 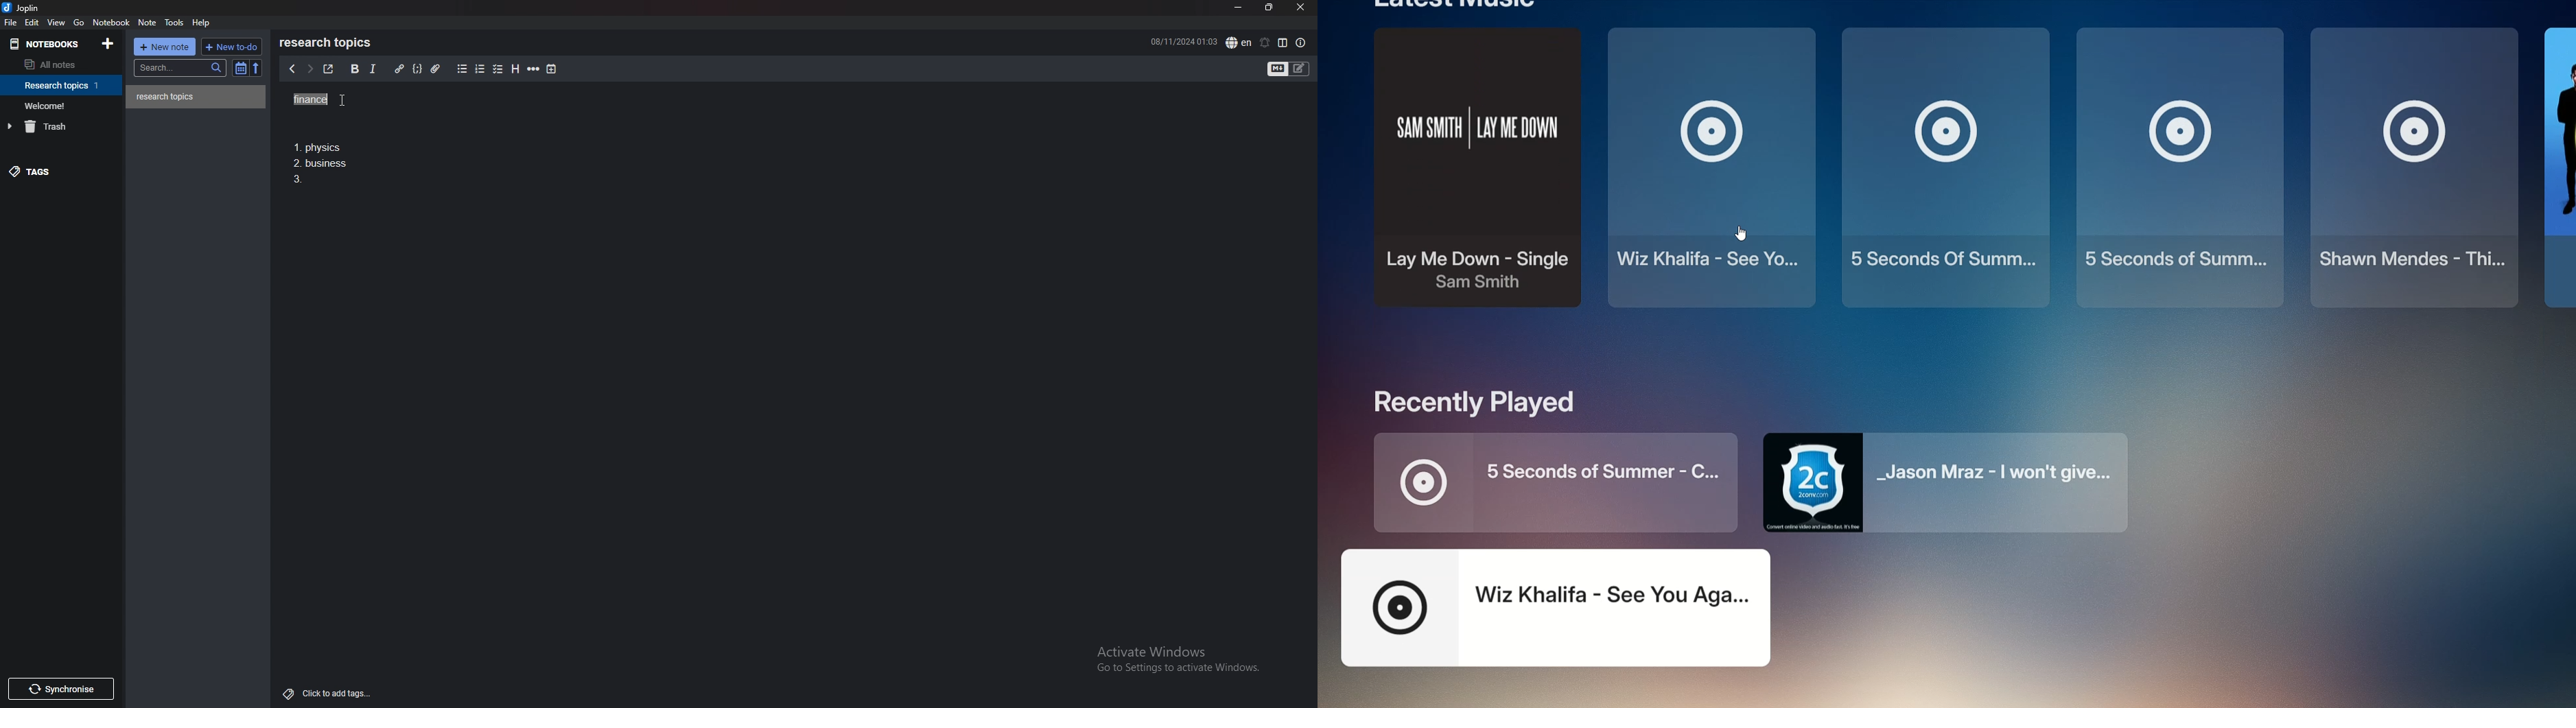 I want to click on reverse sort order, so click(x=255, y=68).